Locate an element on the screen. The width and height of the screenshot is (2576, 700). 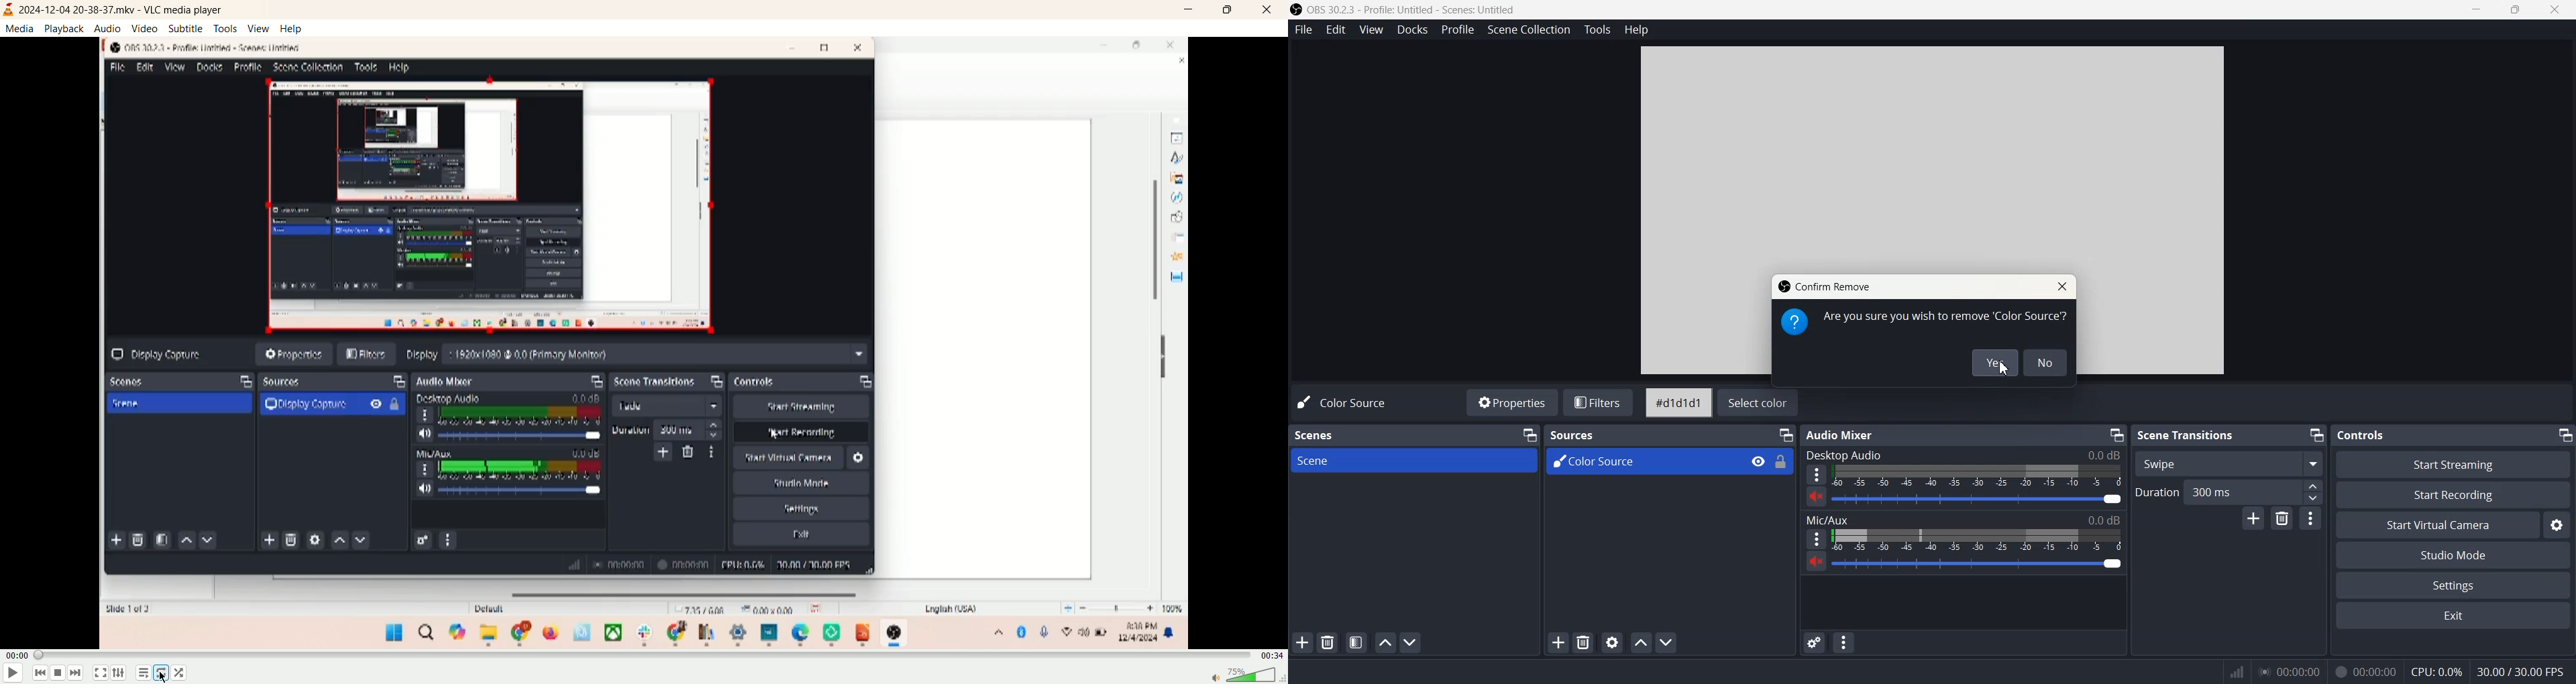
view is located at coordinates (261, 29).